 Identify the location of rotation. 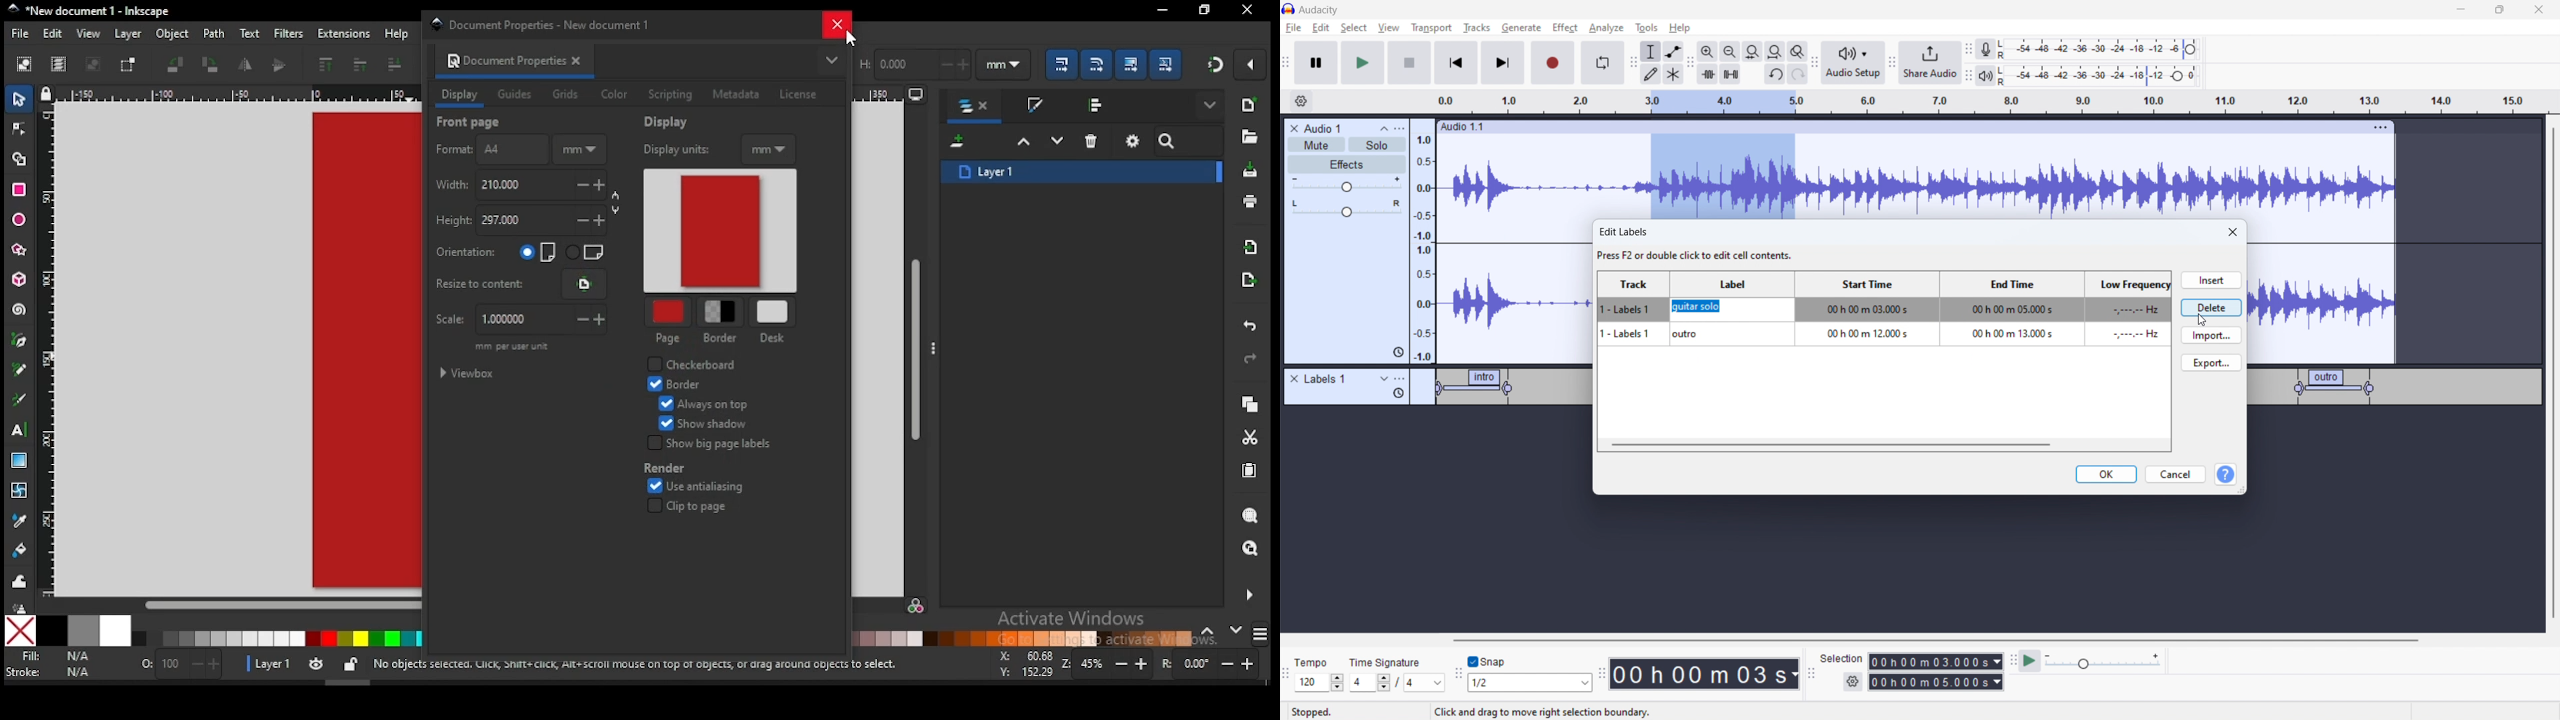
(1214, 664).